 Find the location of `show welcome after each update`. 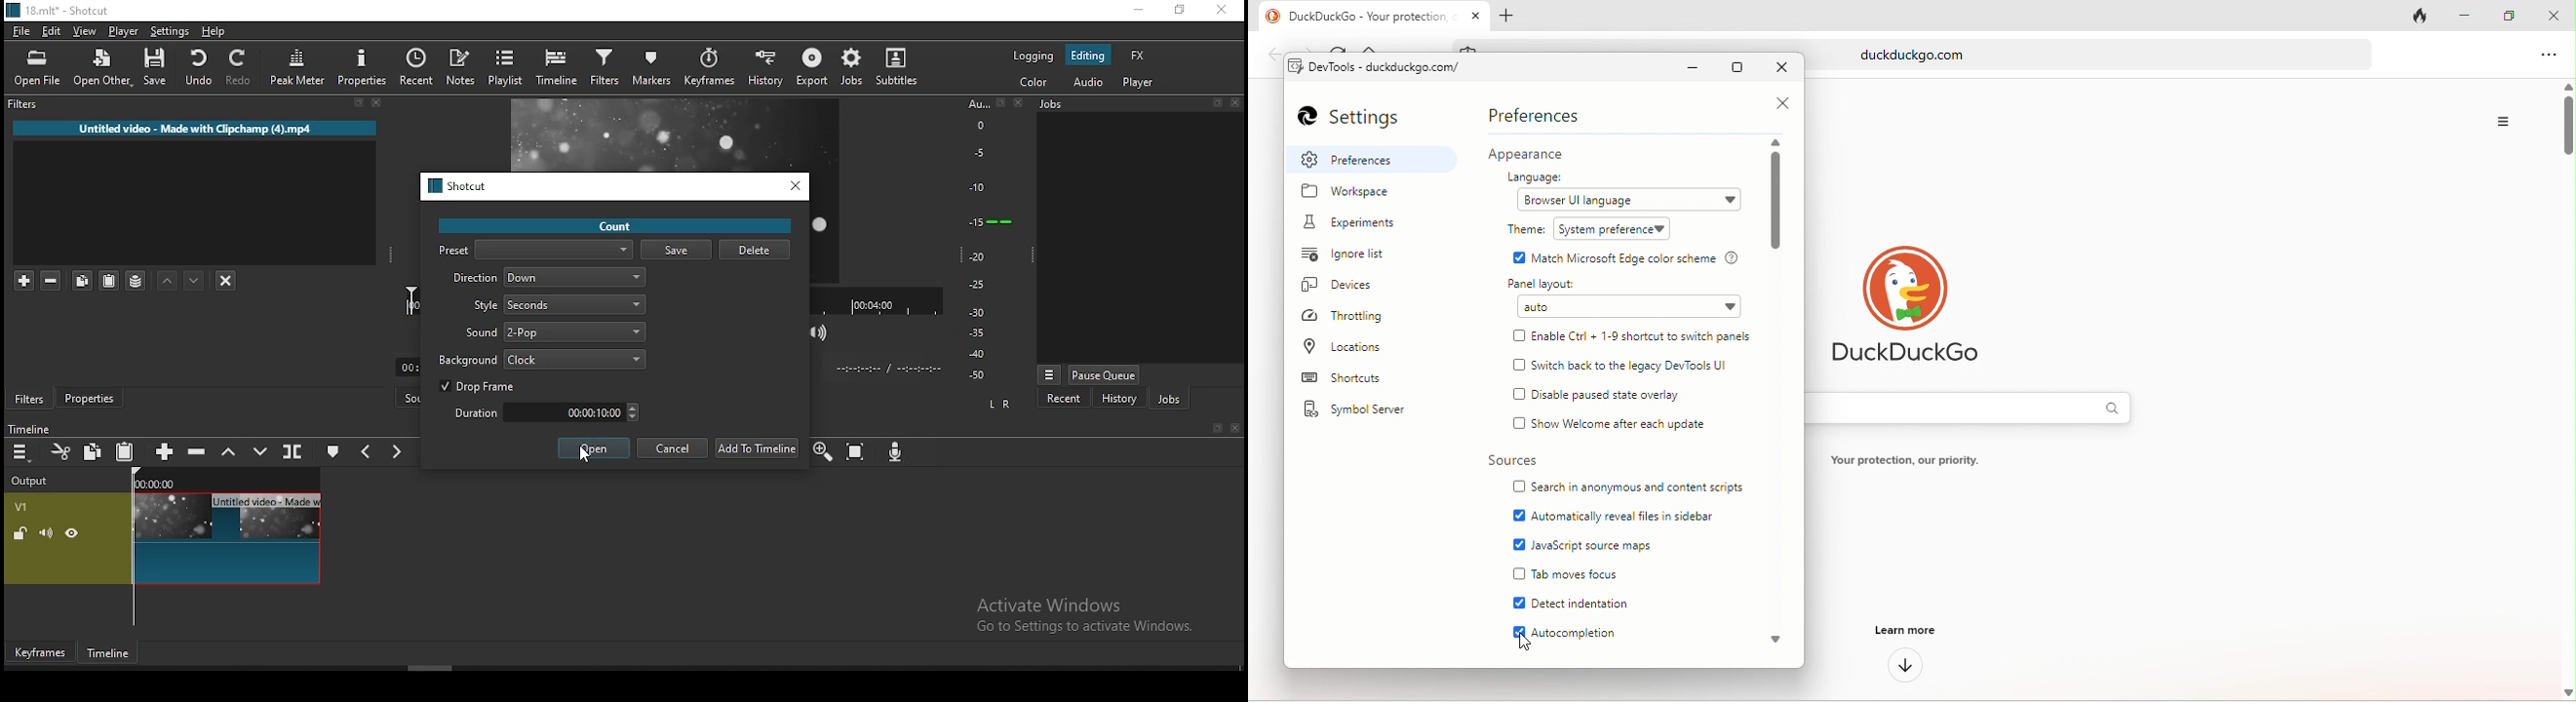

show welcome after each update is located at coordinates (1627, 422).